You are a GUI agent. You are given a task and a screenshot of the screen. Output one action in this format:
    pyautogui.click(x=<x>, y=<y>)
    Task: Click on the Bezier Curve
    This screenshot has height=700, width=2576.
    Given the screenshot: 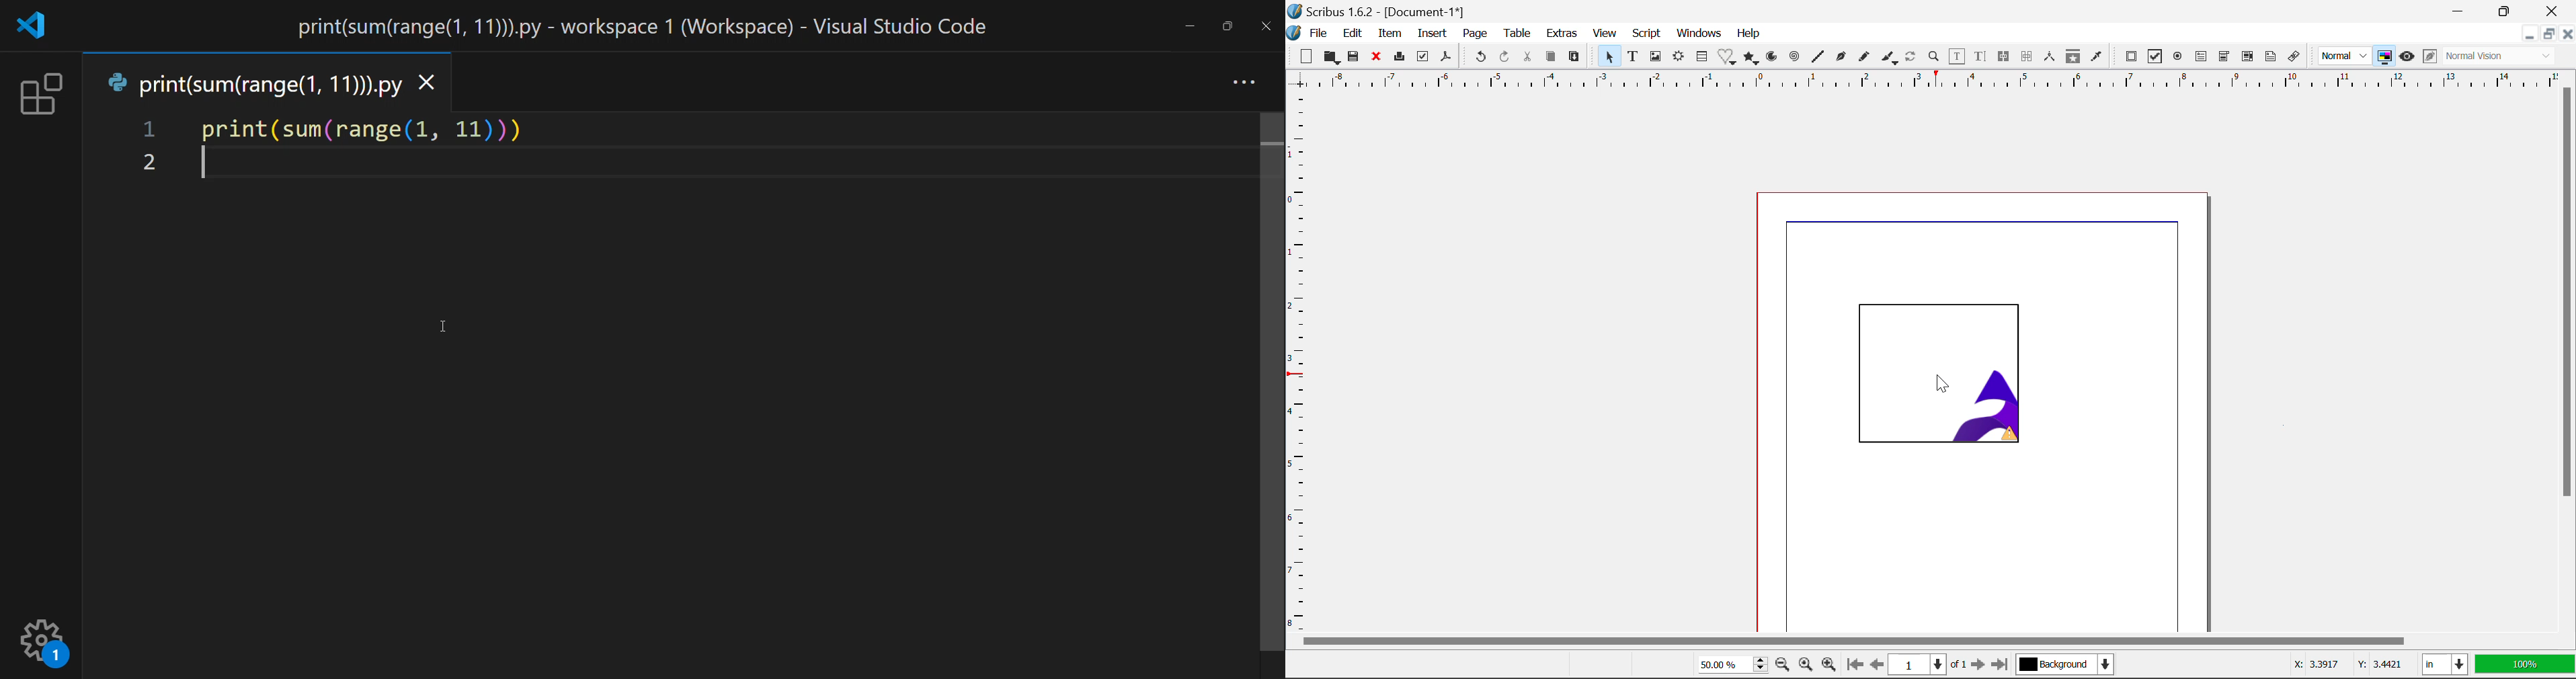 What is the action you would take?
    pyautogui.click(x=1839, y=57)
    